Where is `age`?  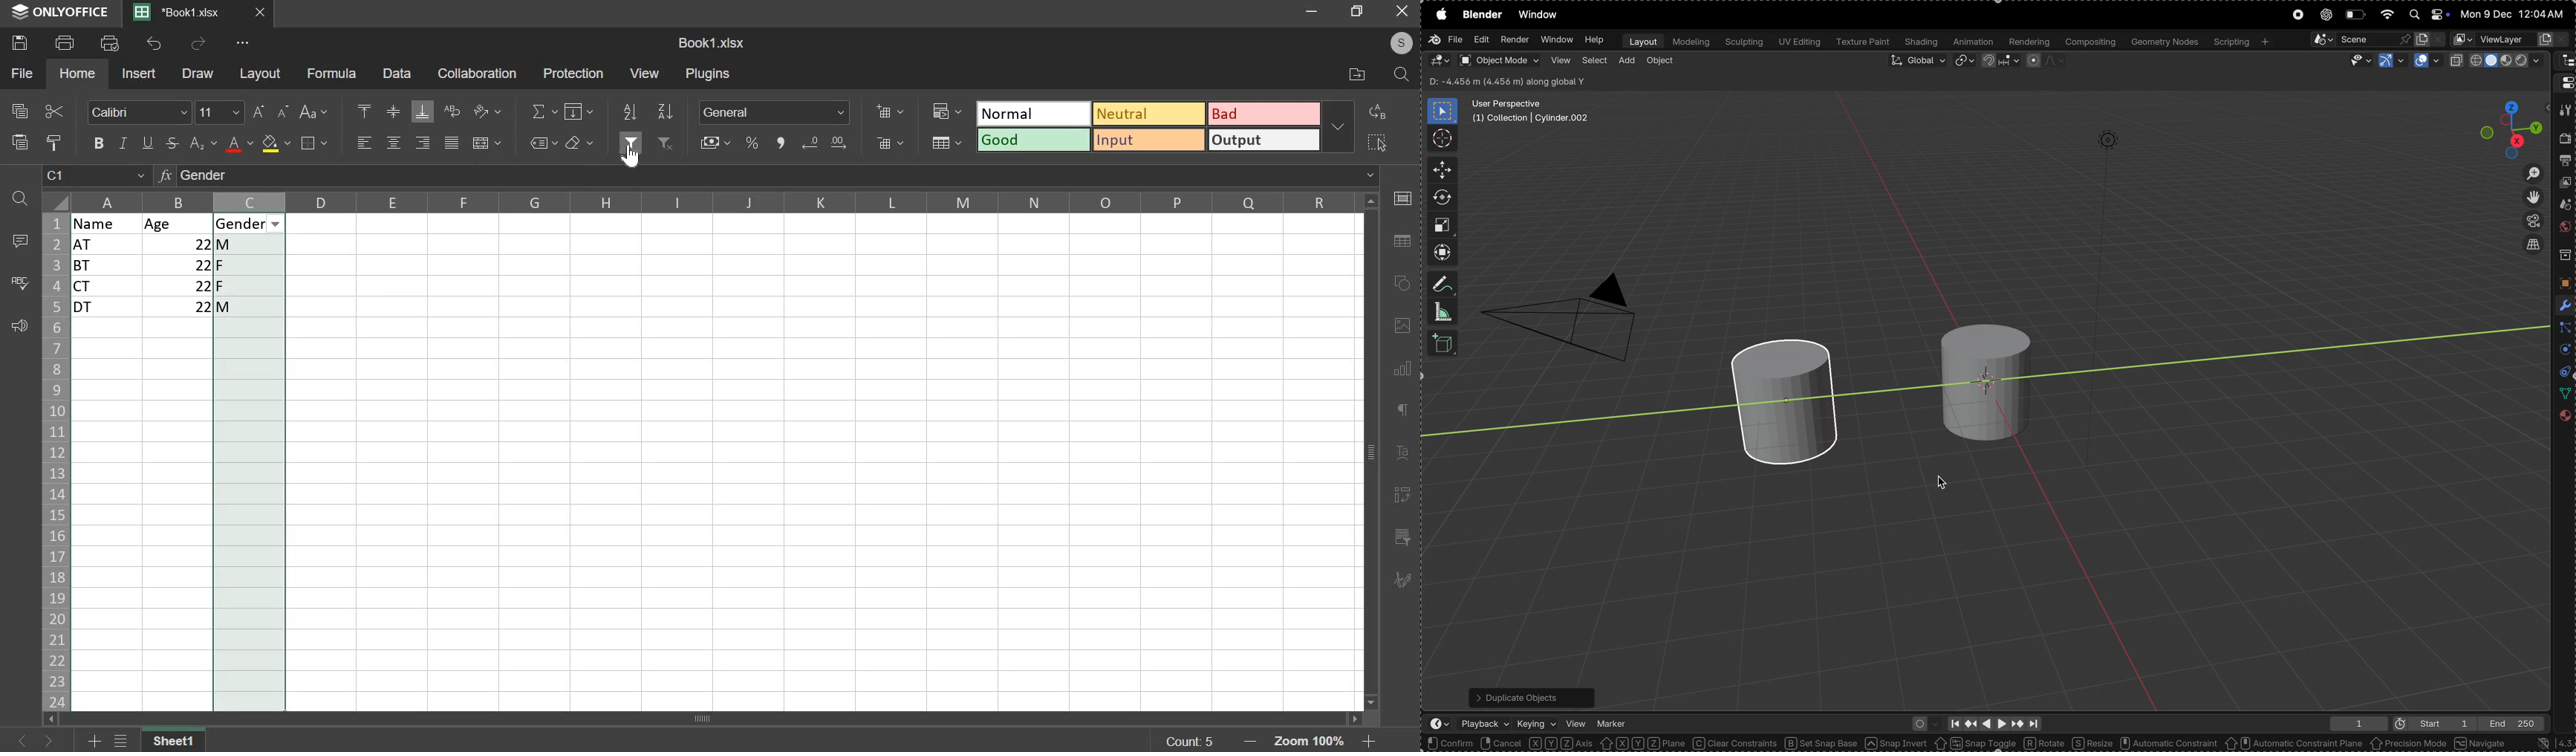
age is located at coordinates (178, 224).